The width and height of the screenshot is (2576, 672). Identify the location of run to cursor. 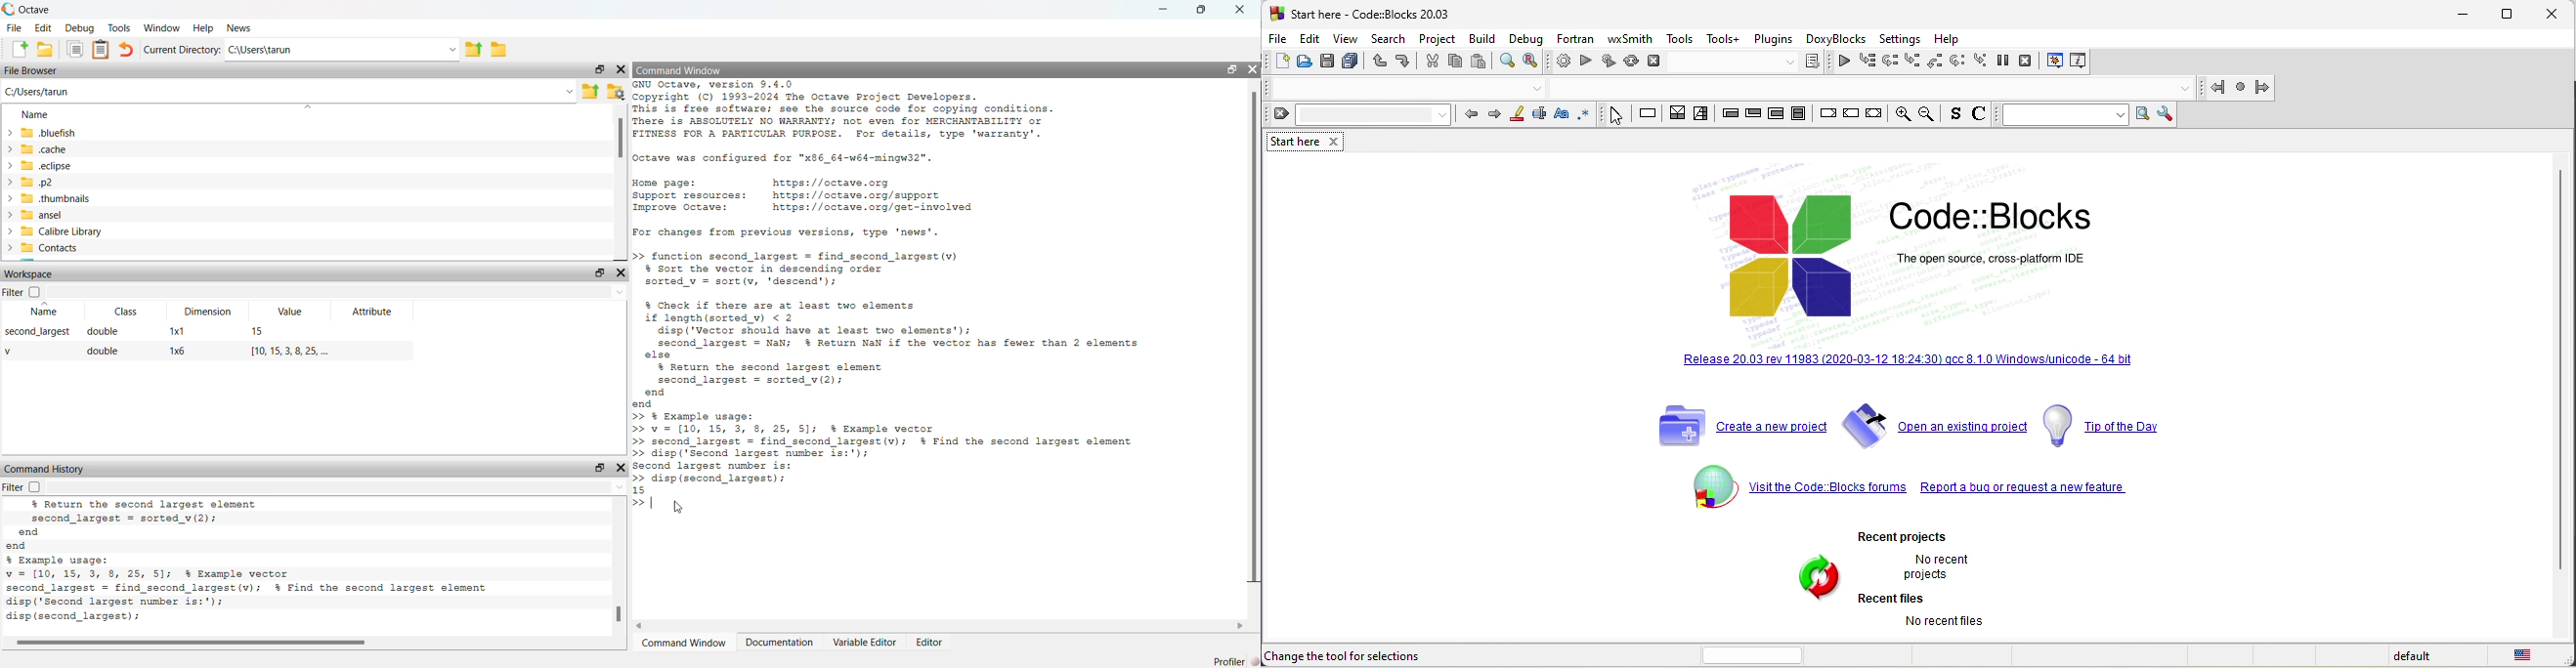
(1869, 63).